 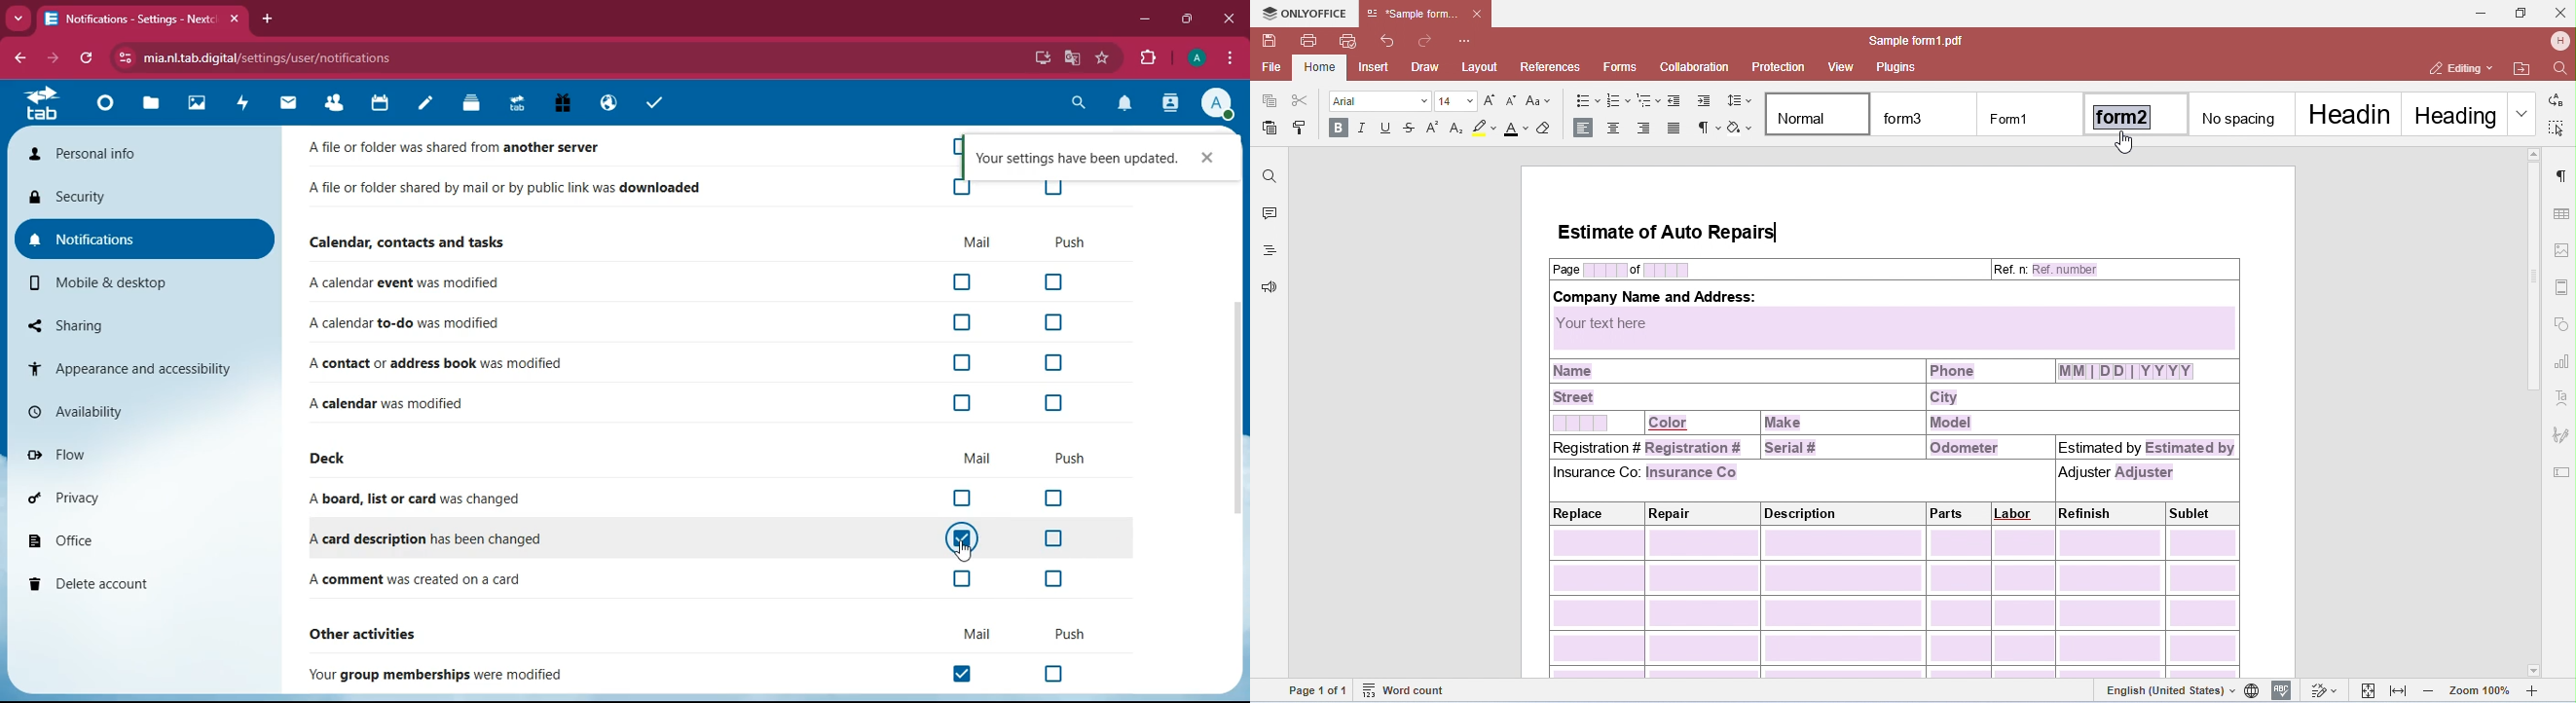 I want to click on availability, so click(x=142, y=411).